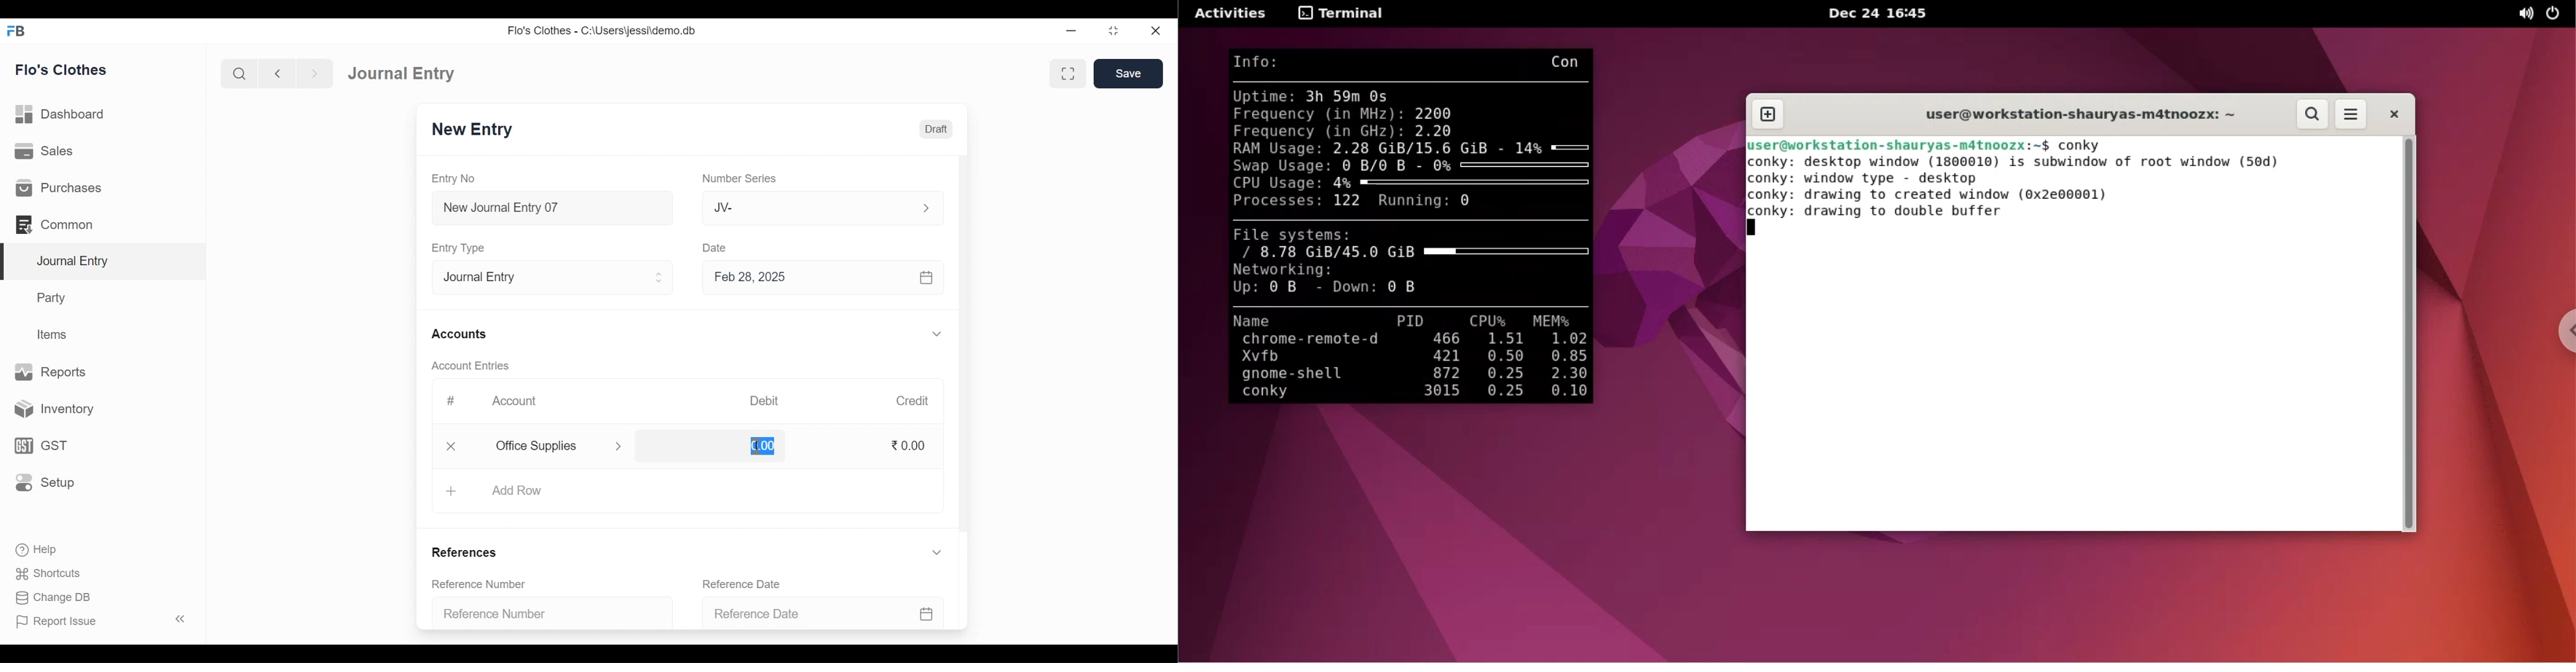 The width and height of the screenshot is (2576, 672). What do you see at coordinates (315, 74) in the screenshot?
I see `Navigate Forward` at bounding box center [315, 74].